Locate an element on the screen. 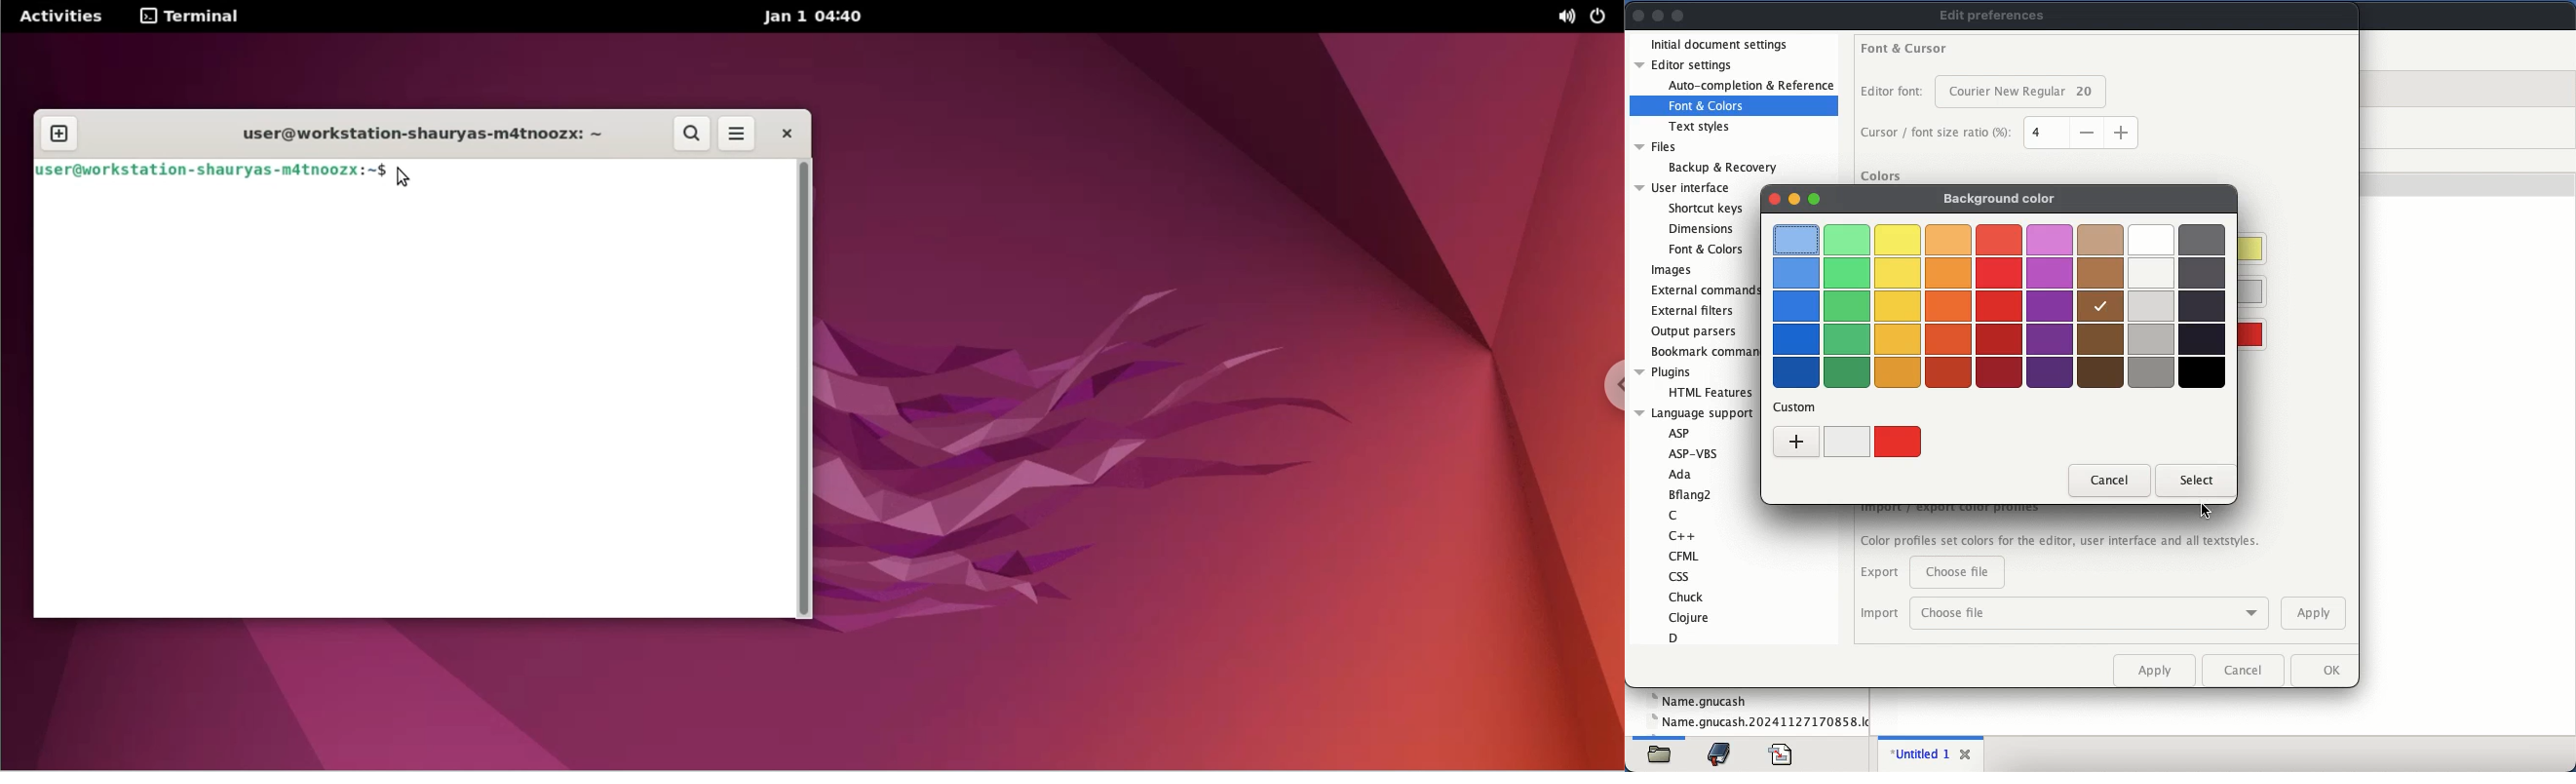 The height and width of the screenshot is (784, 2576). css is located at coordinates (1680, 576).